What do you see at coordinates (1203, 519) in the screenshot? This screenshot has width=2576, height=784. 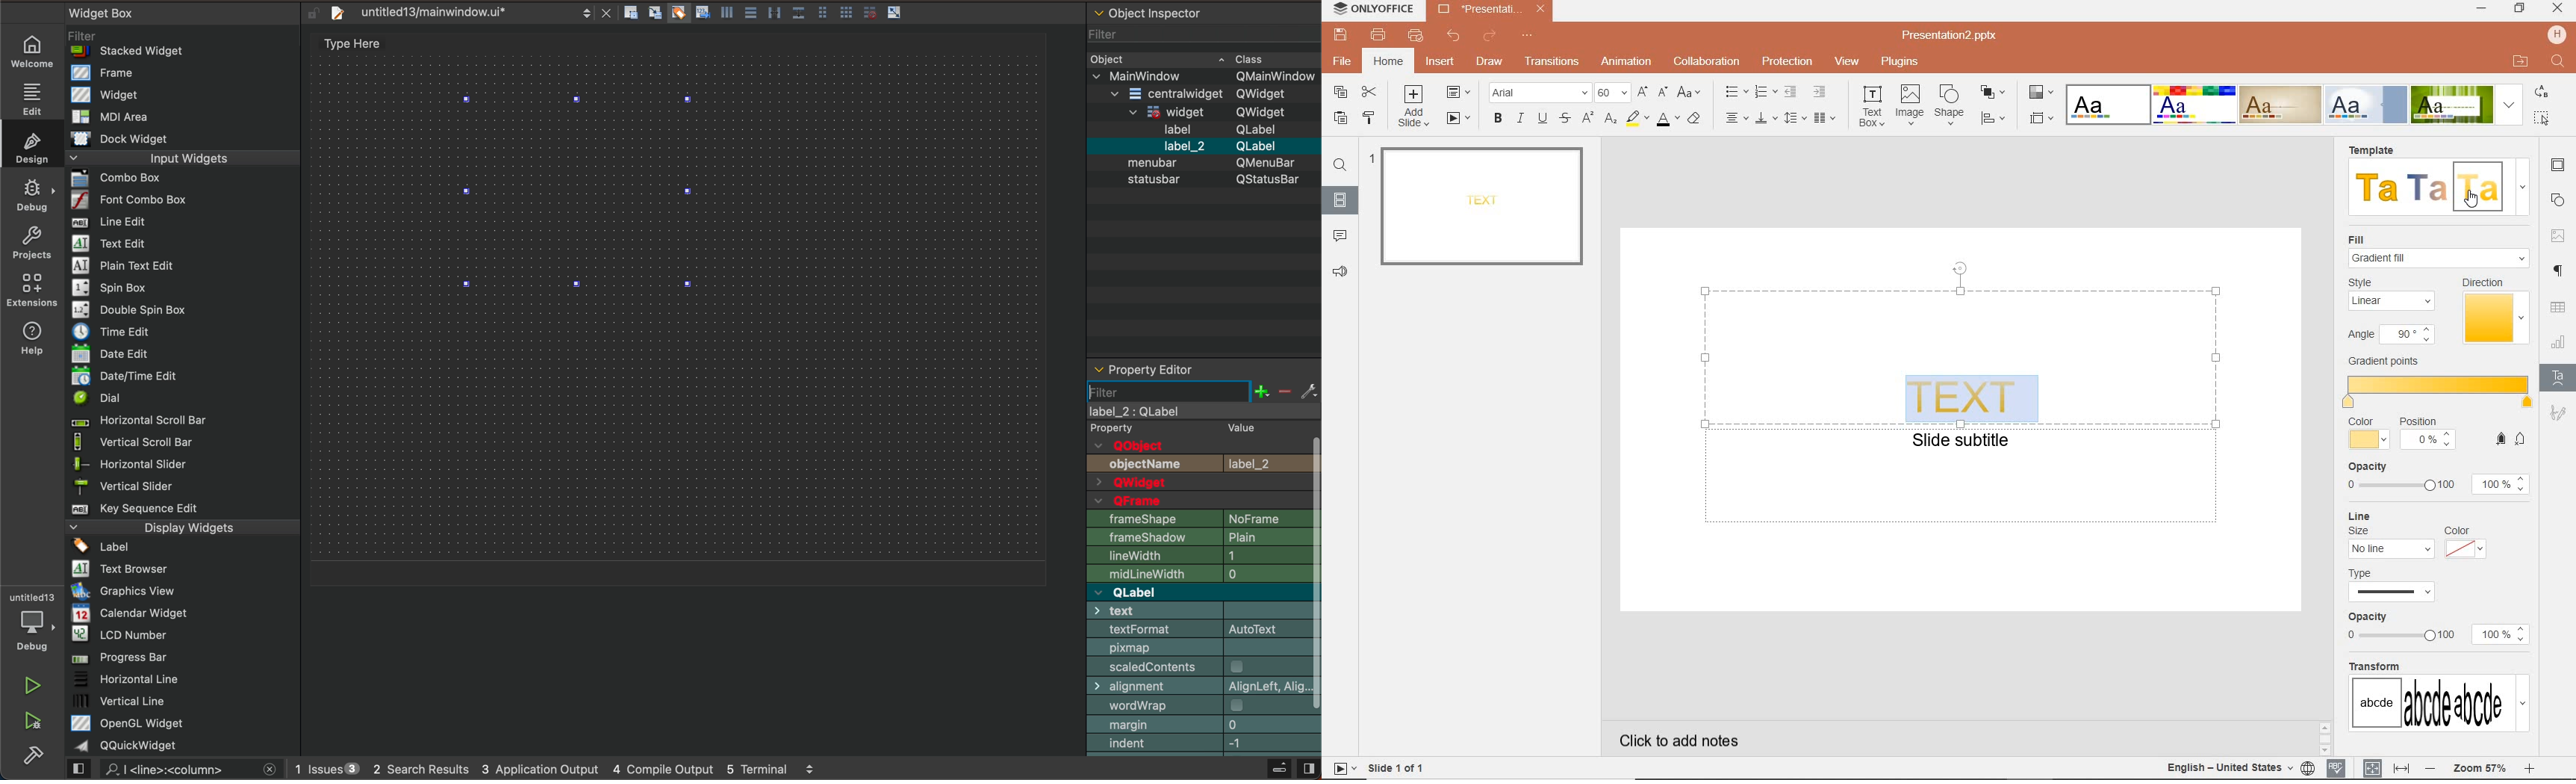 I see `frame shape` at bounding box center [1203, 519].